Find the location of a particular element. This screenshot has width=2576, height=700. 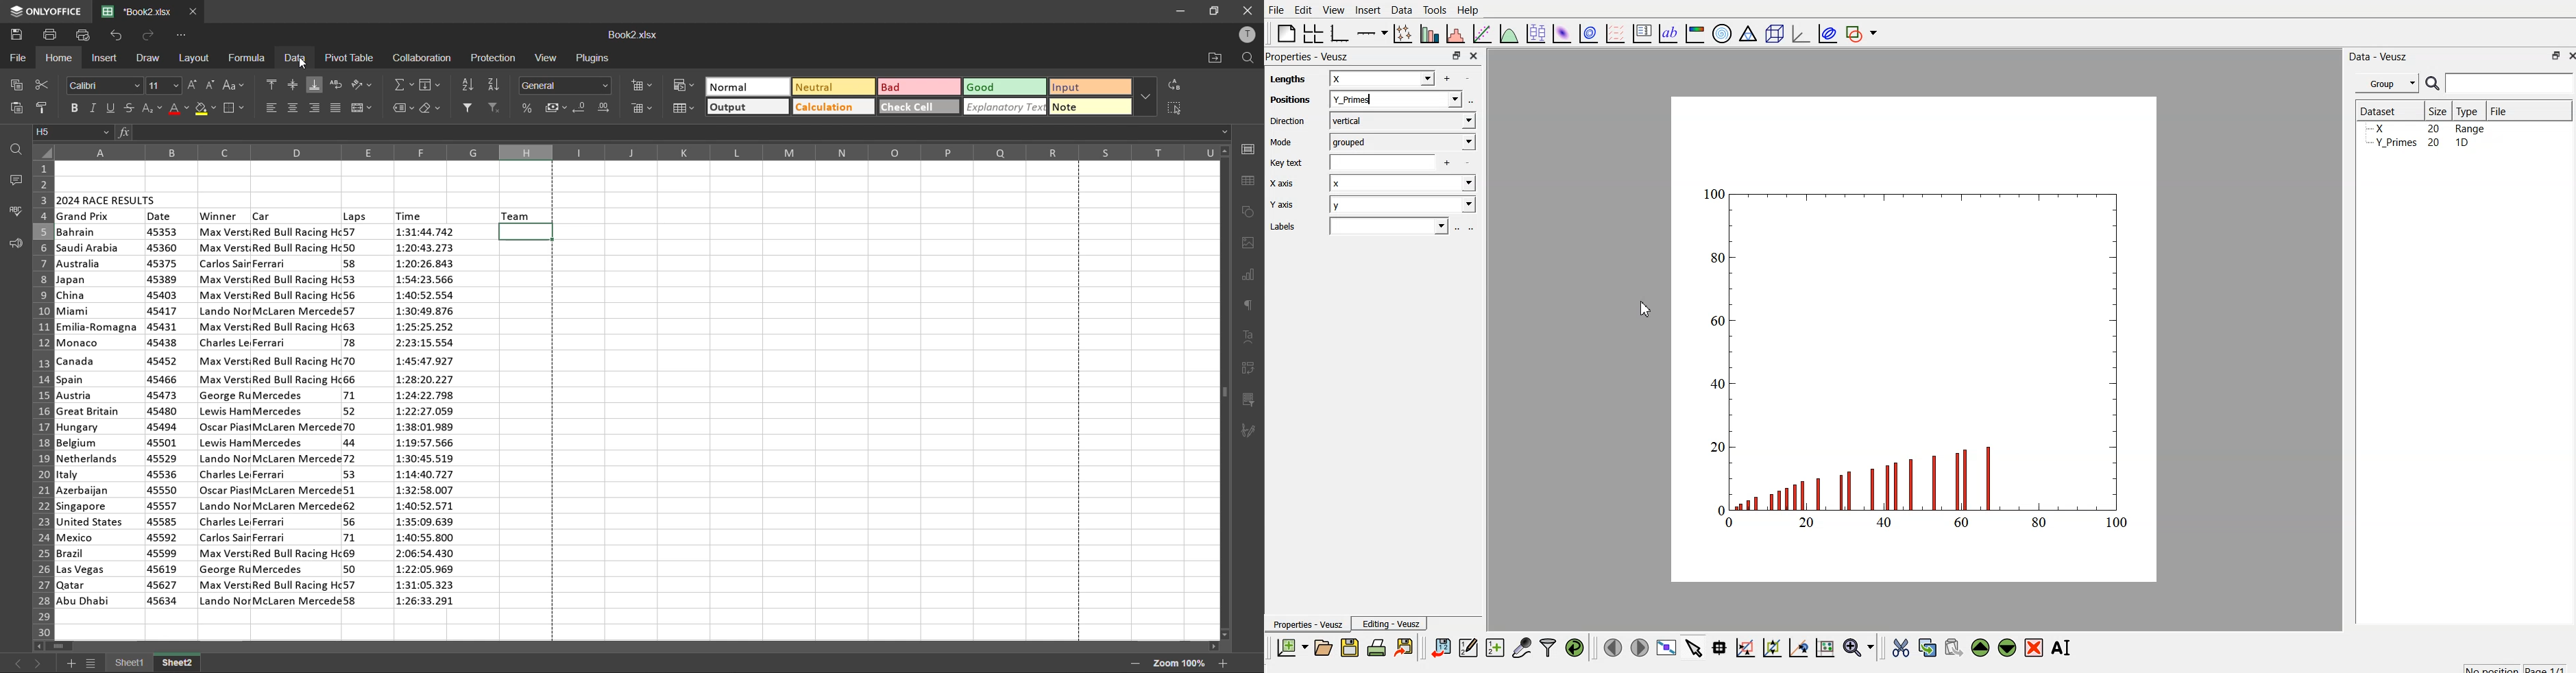

maximize is located at coordinates (2550, 56).